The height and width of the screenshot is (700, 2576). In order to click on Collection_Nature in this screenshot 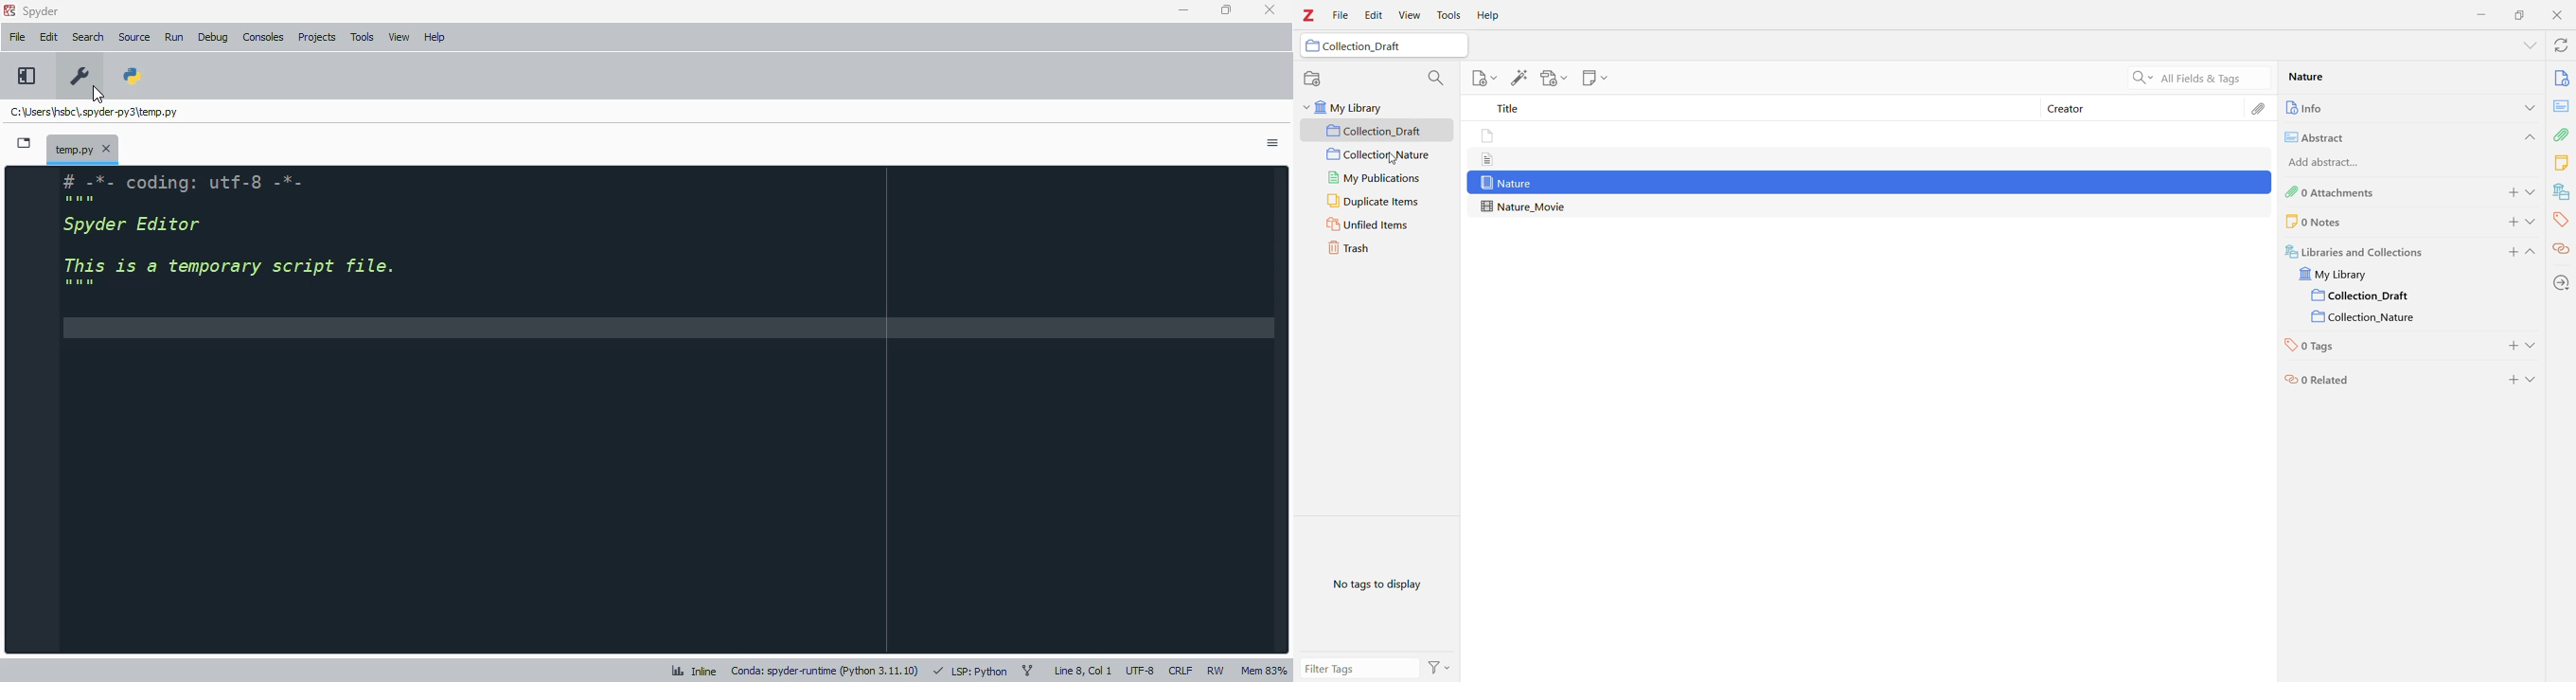, I will do `click(1377, 155)`.